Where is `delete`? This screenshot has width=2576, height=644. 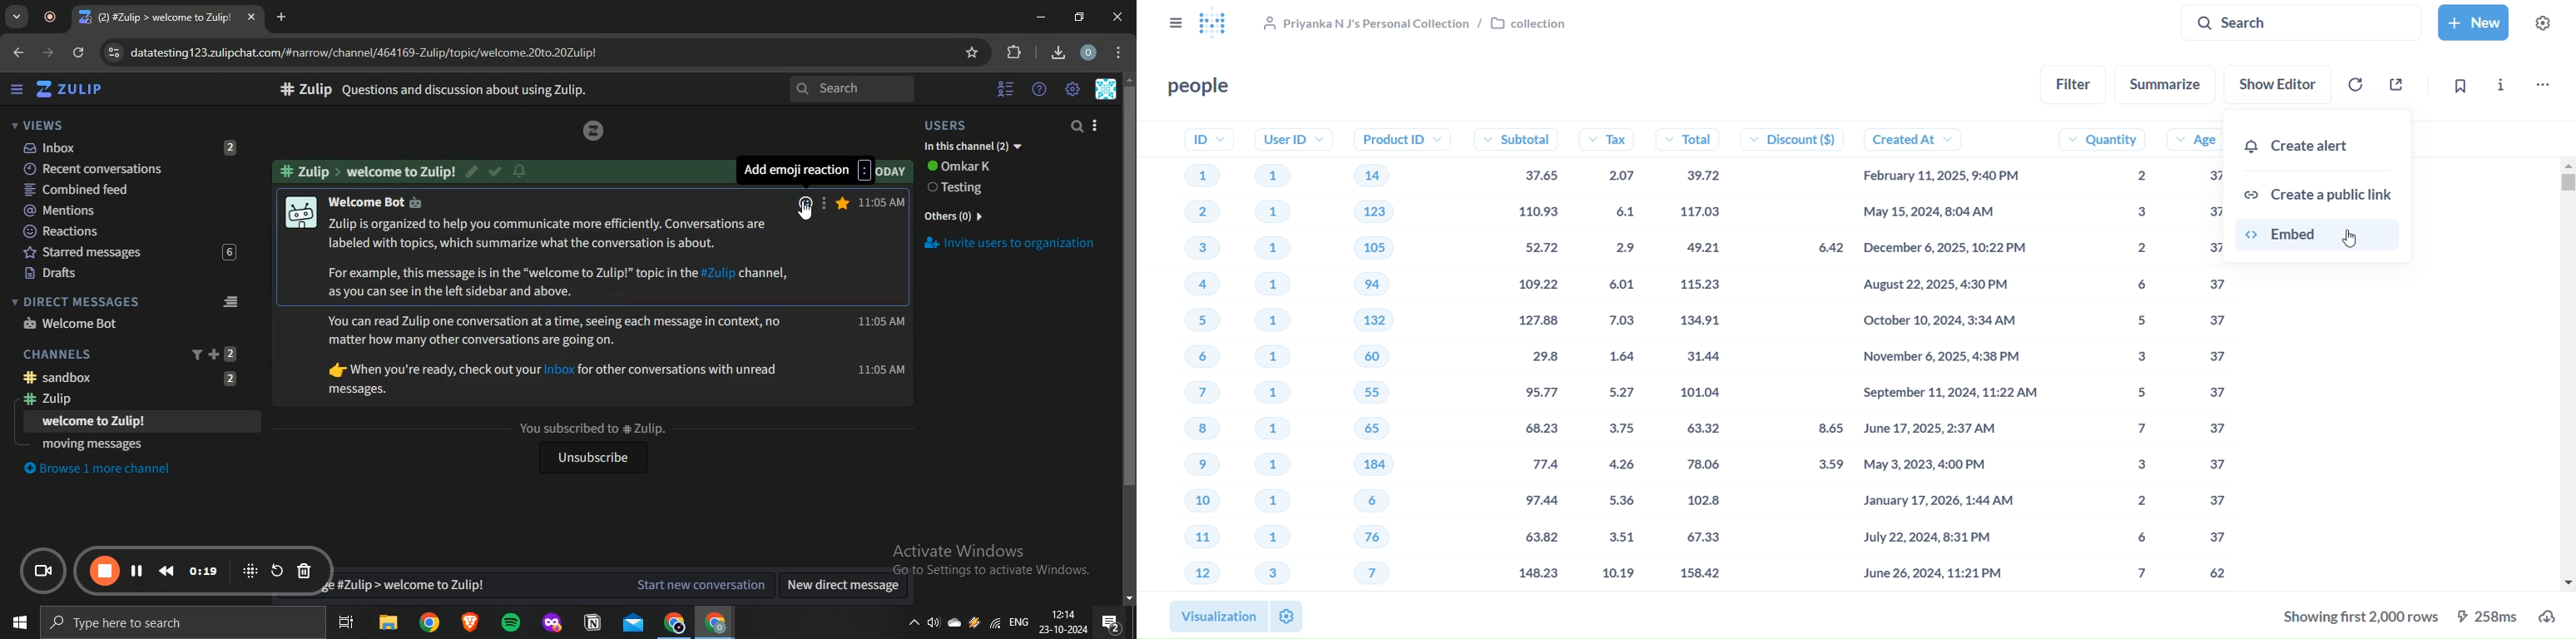
delete is located at coordinates (305, 572).